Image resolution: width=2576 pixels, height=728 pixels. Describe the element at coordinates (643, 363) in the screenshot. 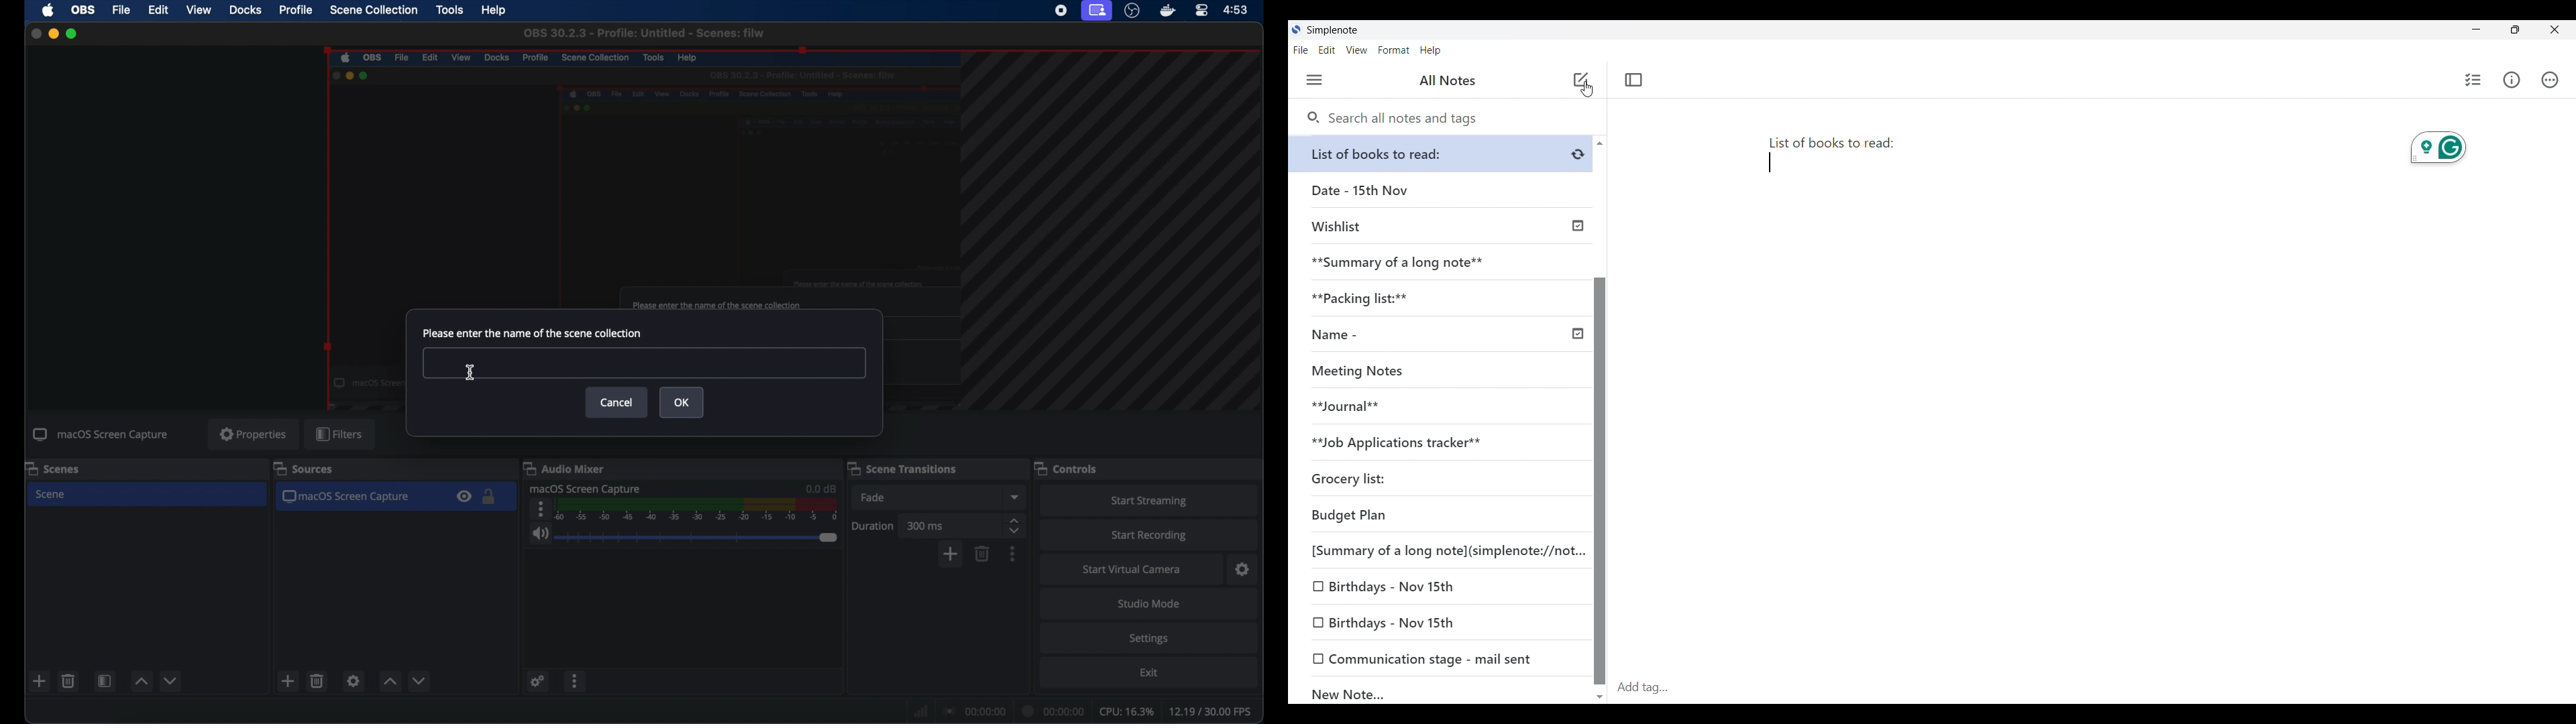

I see `` at that location.